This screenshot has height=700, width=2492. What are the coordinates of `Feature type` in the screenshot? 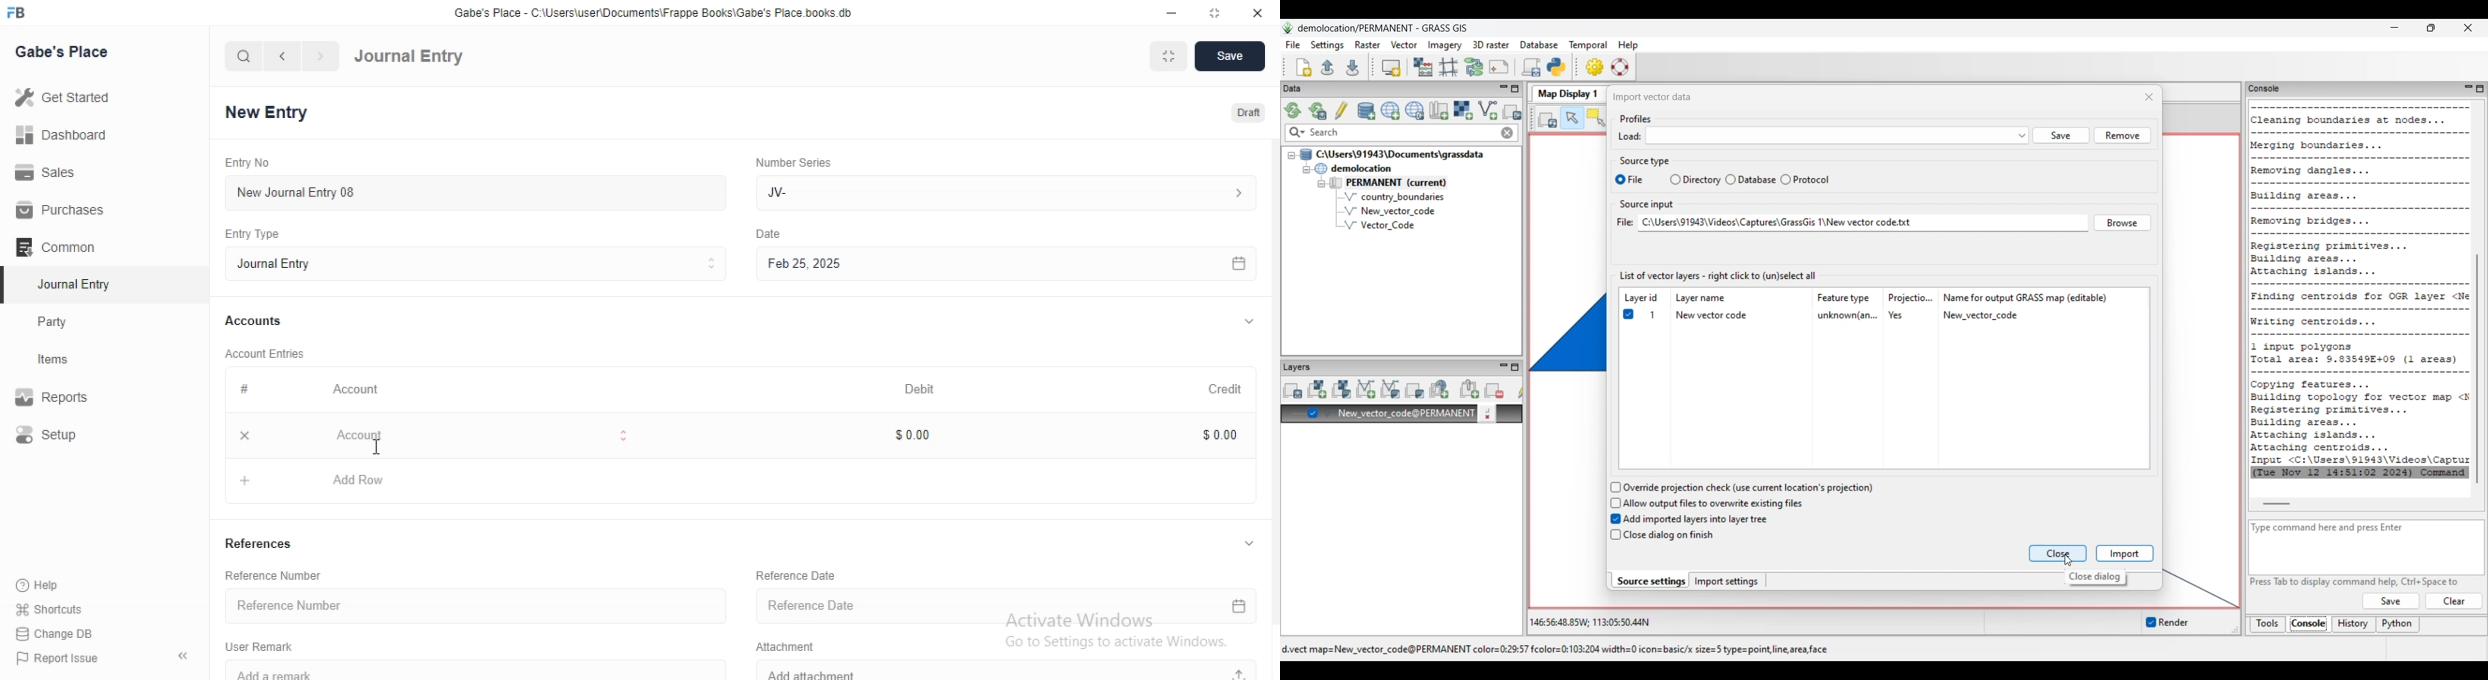 It's located at (1846, 297).